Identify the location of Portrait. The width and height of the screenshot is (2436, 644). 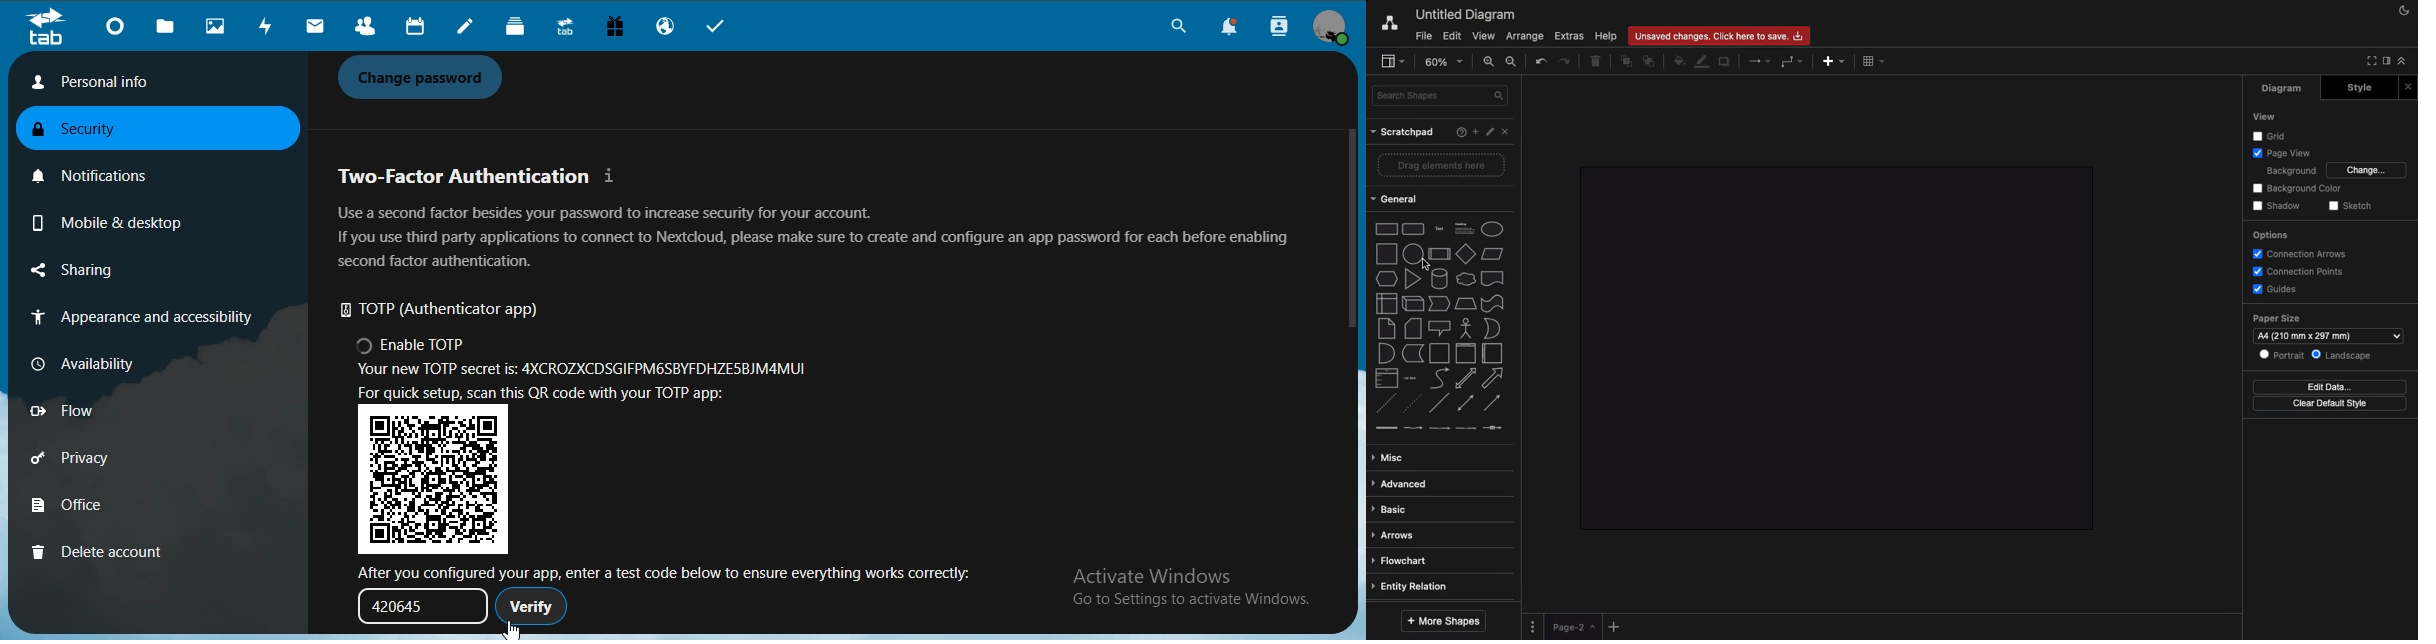
(2284, 354).